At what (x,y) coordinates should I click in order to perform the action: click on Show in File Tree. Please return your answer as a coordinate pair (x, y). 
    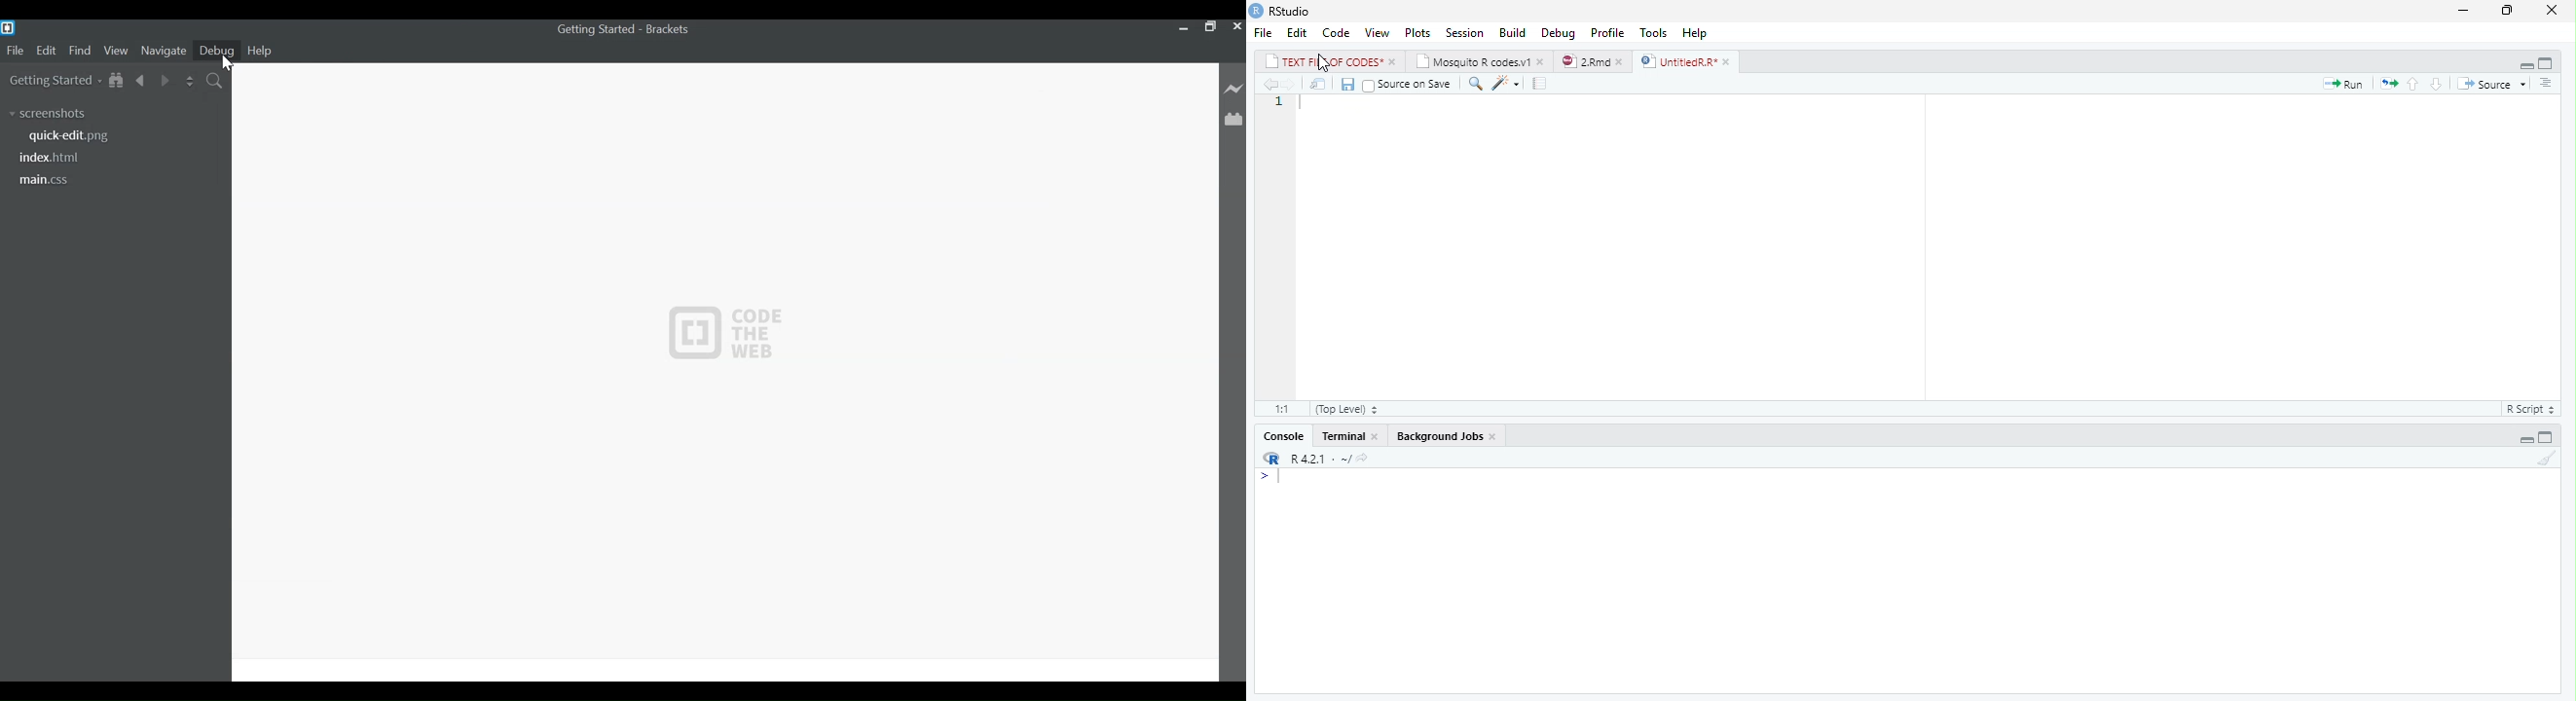
    Looking at the image, I should click on (118, 81).